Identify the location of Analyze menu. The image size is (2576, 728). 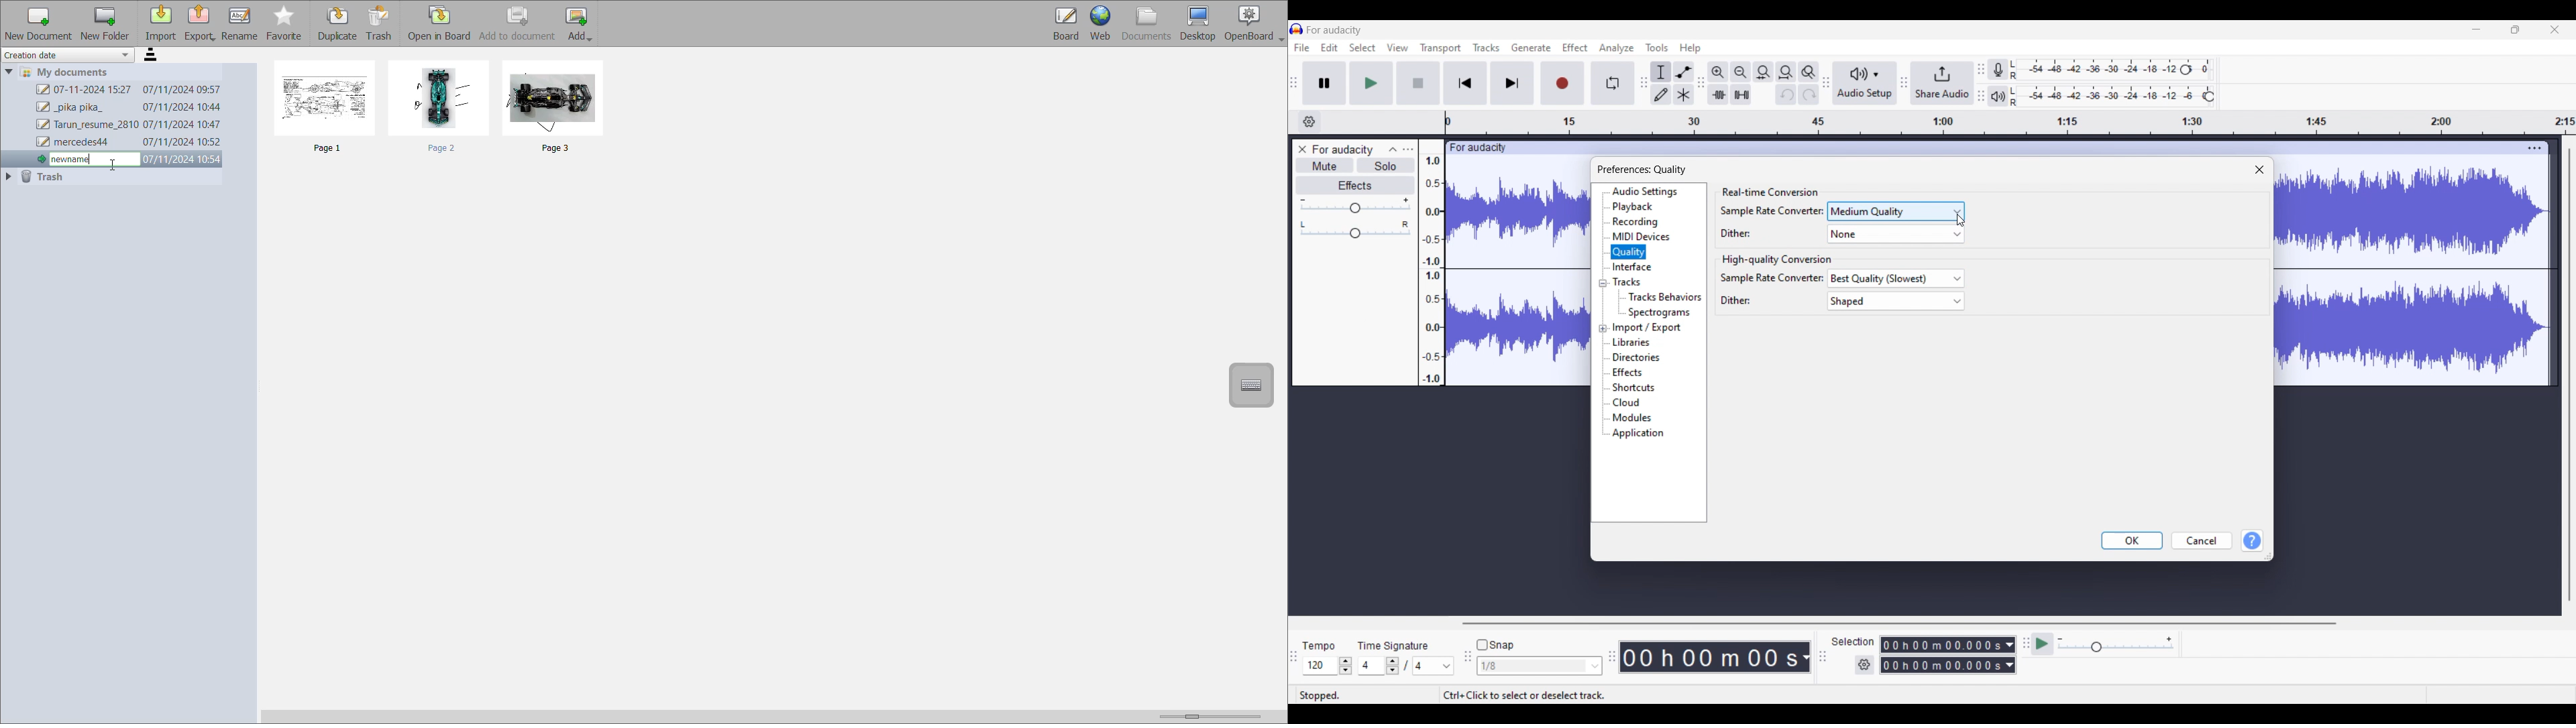
(1617, 48).